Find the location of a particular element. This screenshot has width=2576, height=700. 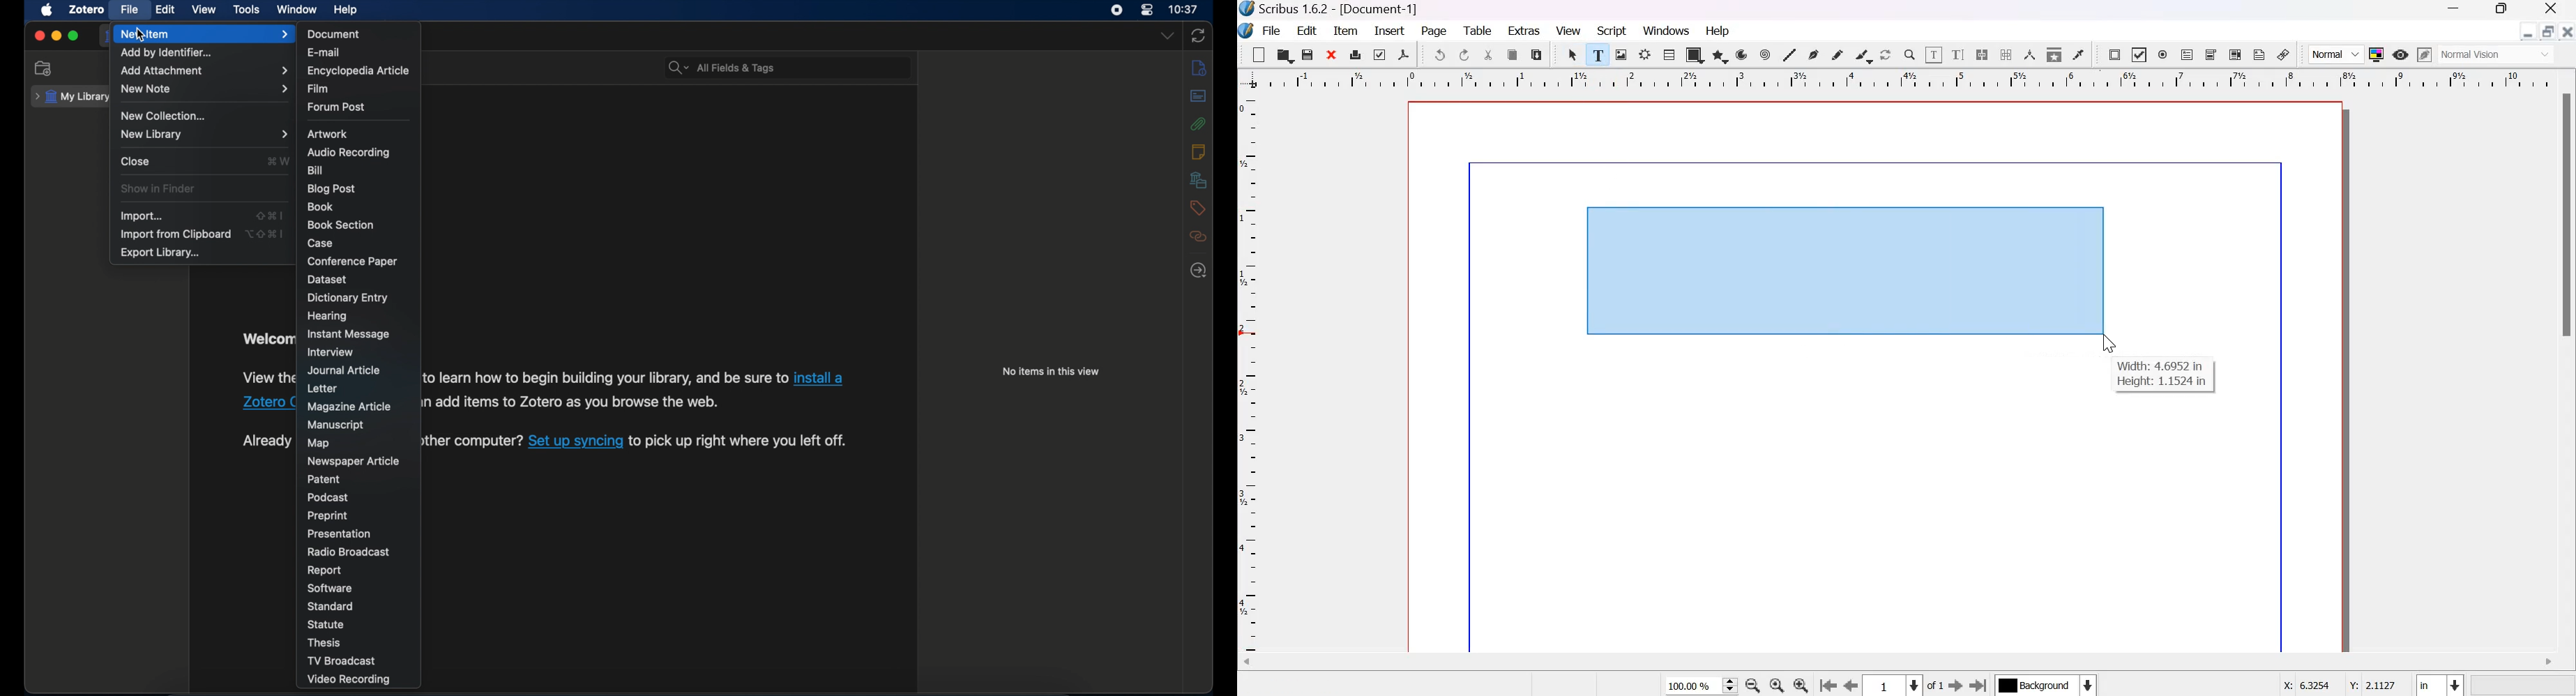

print is located at coordinates (1356, 54).